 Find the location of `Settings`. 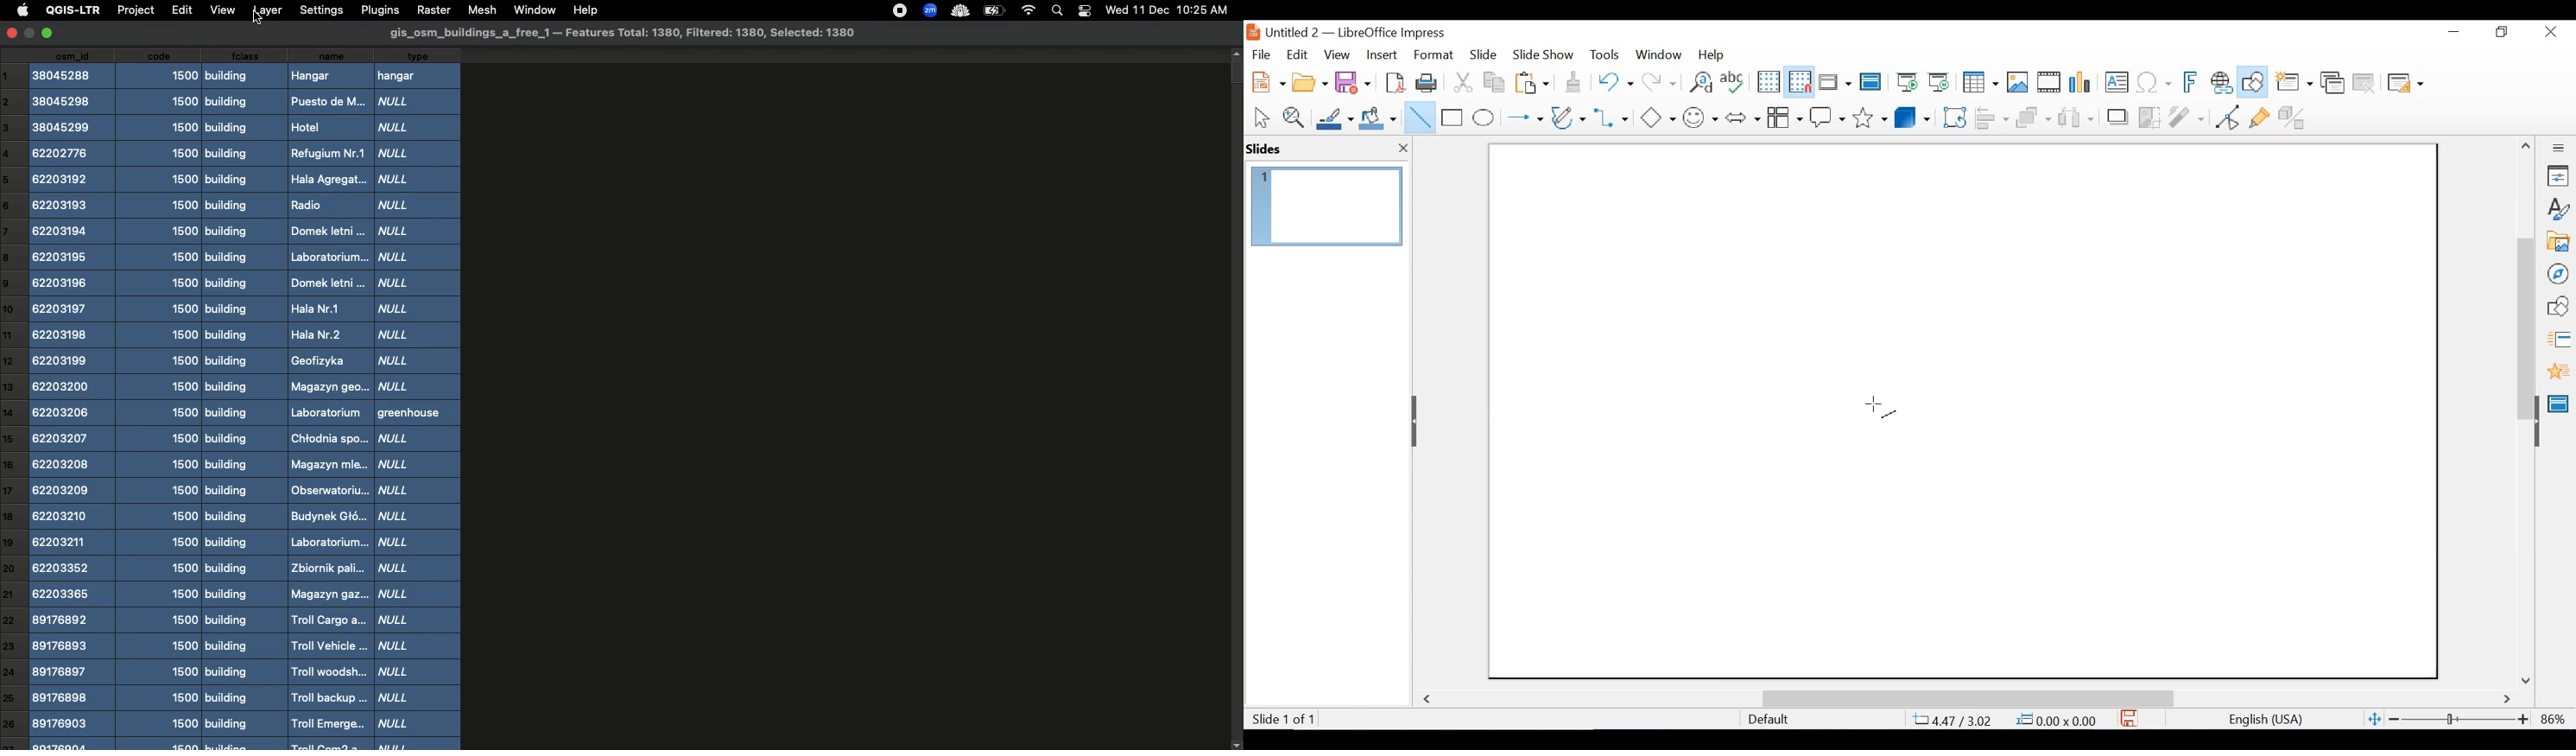

Settings is located at coordinates (320, 10).